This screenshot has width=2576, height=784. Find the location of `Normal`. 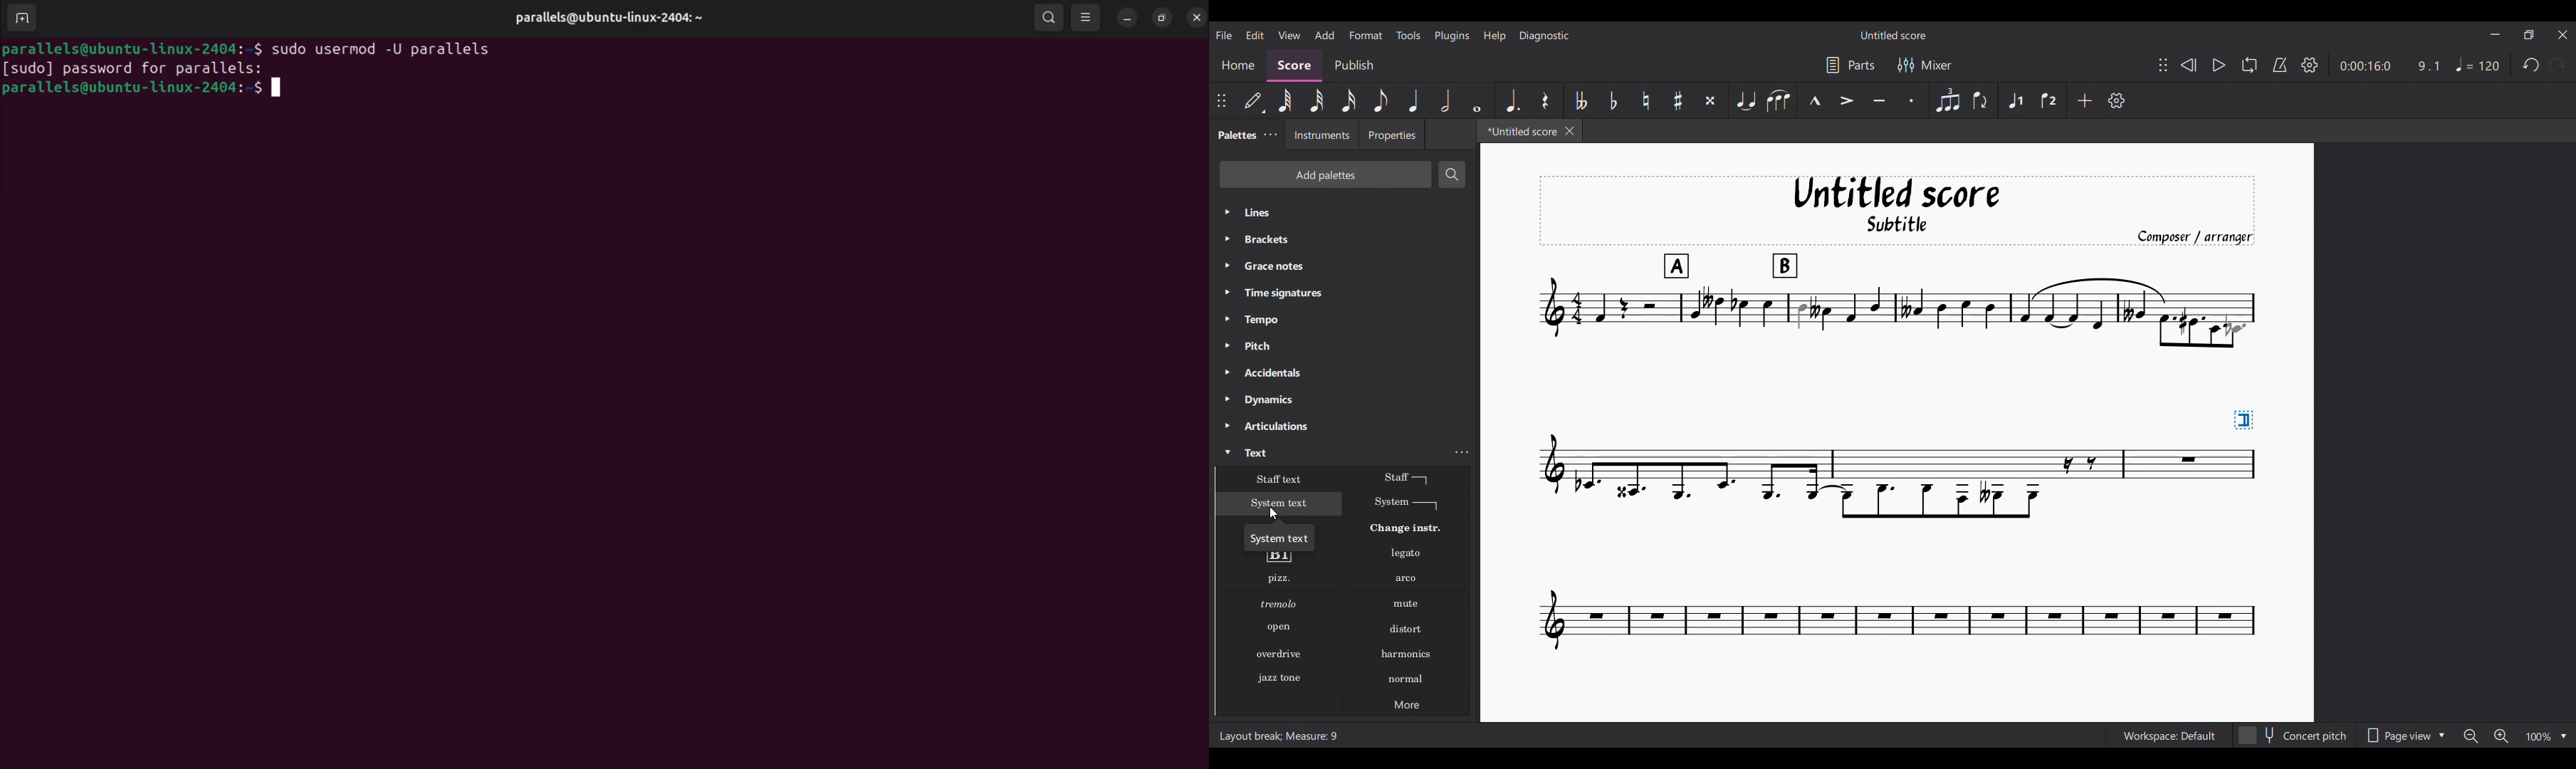

Normal is located at coordinates (1406, 679).